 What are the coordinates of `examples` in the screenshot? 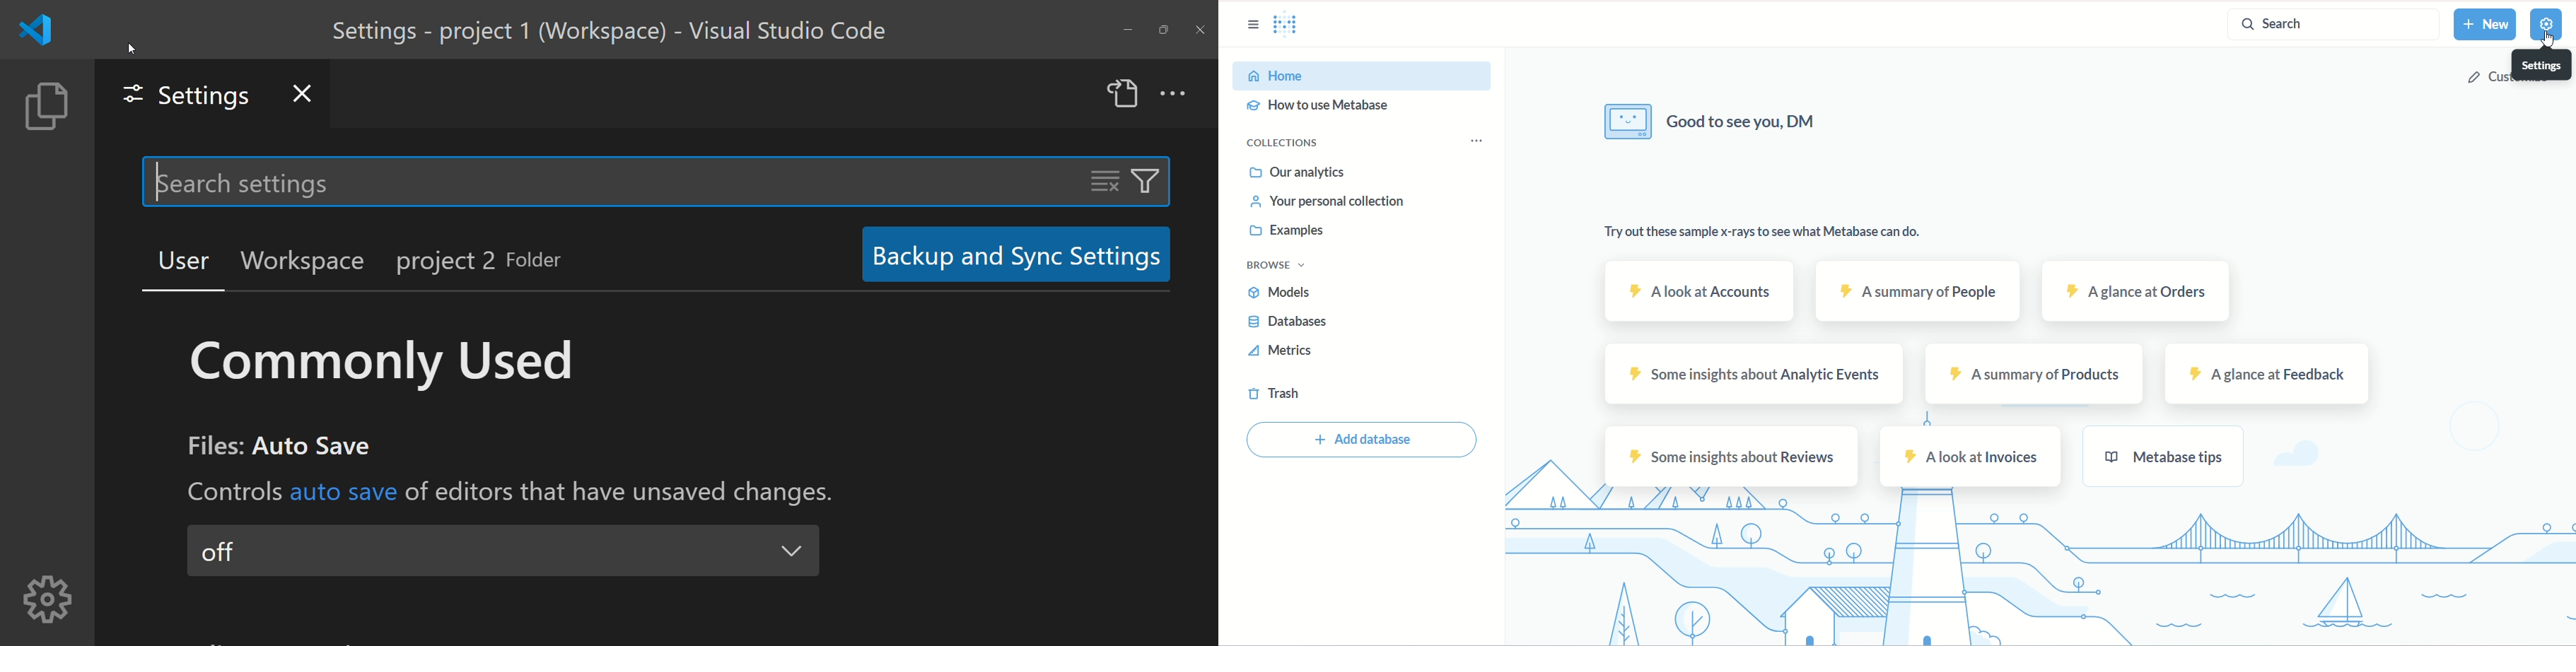 It's located at (1296, 235).